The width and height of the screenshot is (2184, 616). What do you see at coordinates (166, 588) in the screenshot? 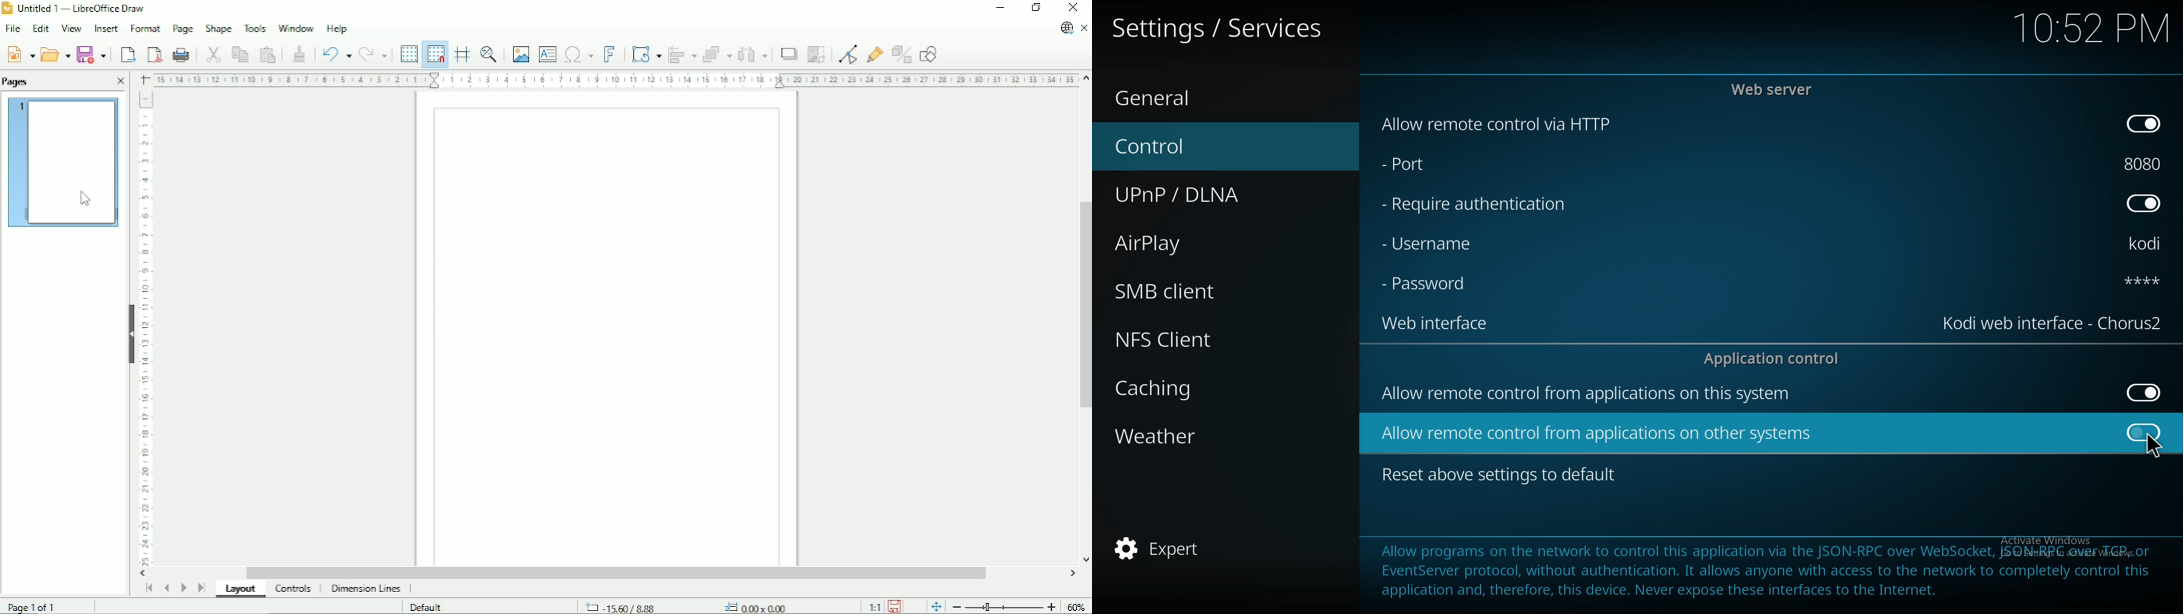
I see `Scroll to previous page` at bounding box center [166, 588].